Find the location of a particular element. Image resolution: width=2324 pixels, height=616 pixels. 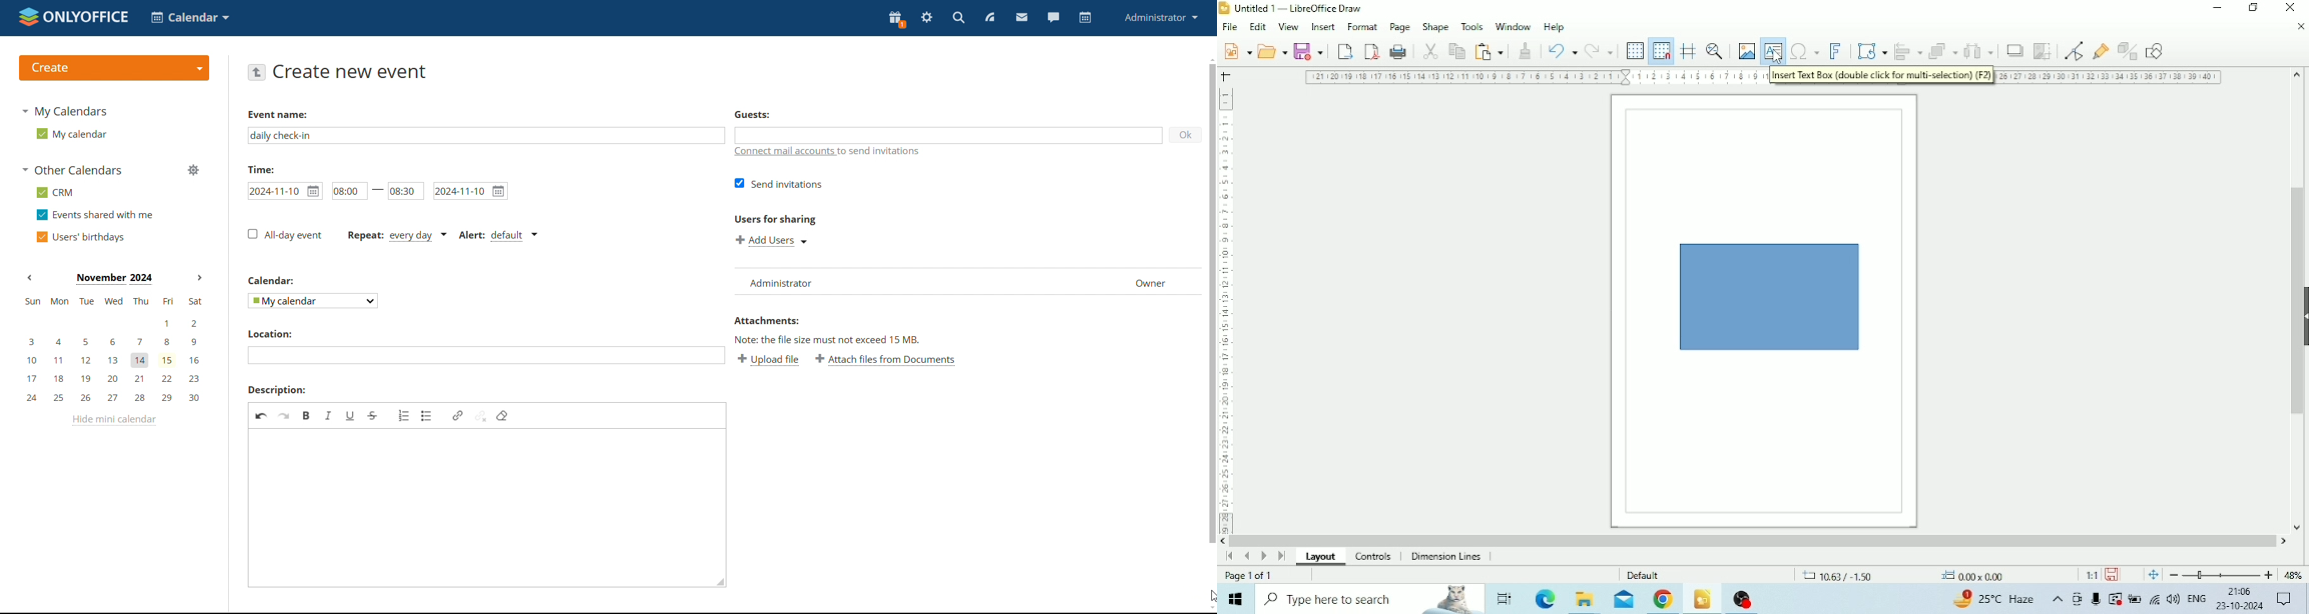

italic is located at coordinates (328, 415).